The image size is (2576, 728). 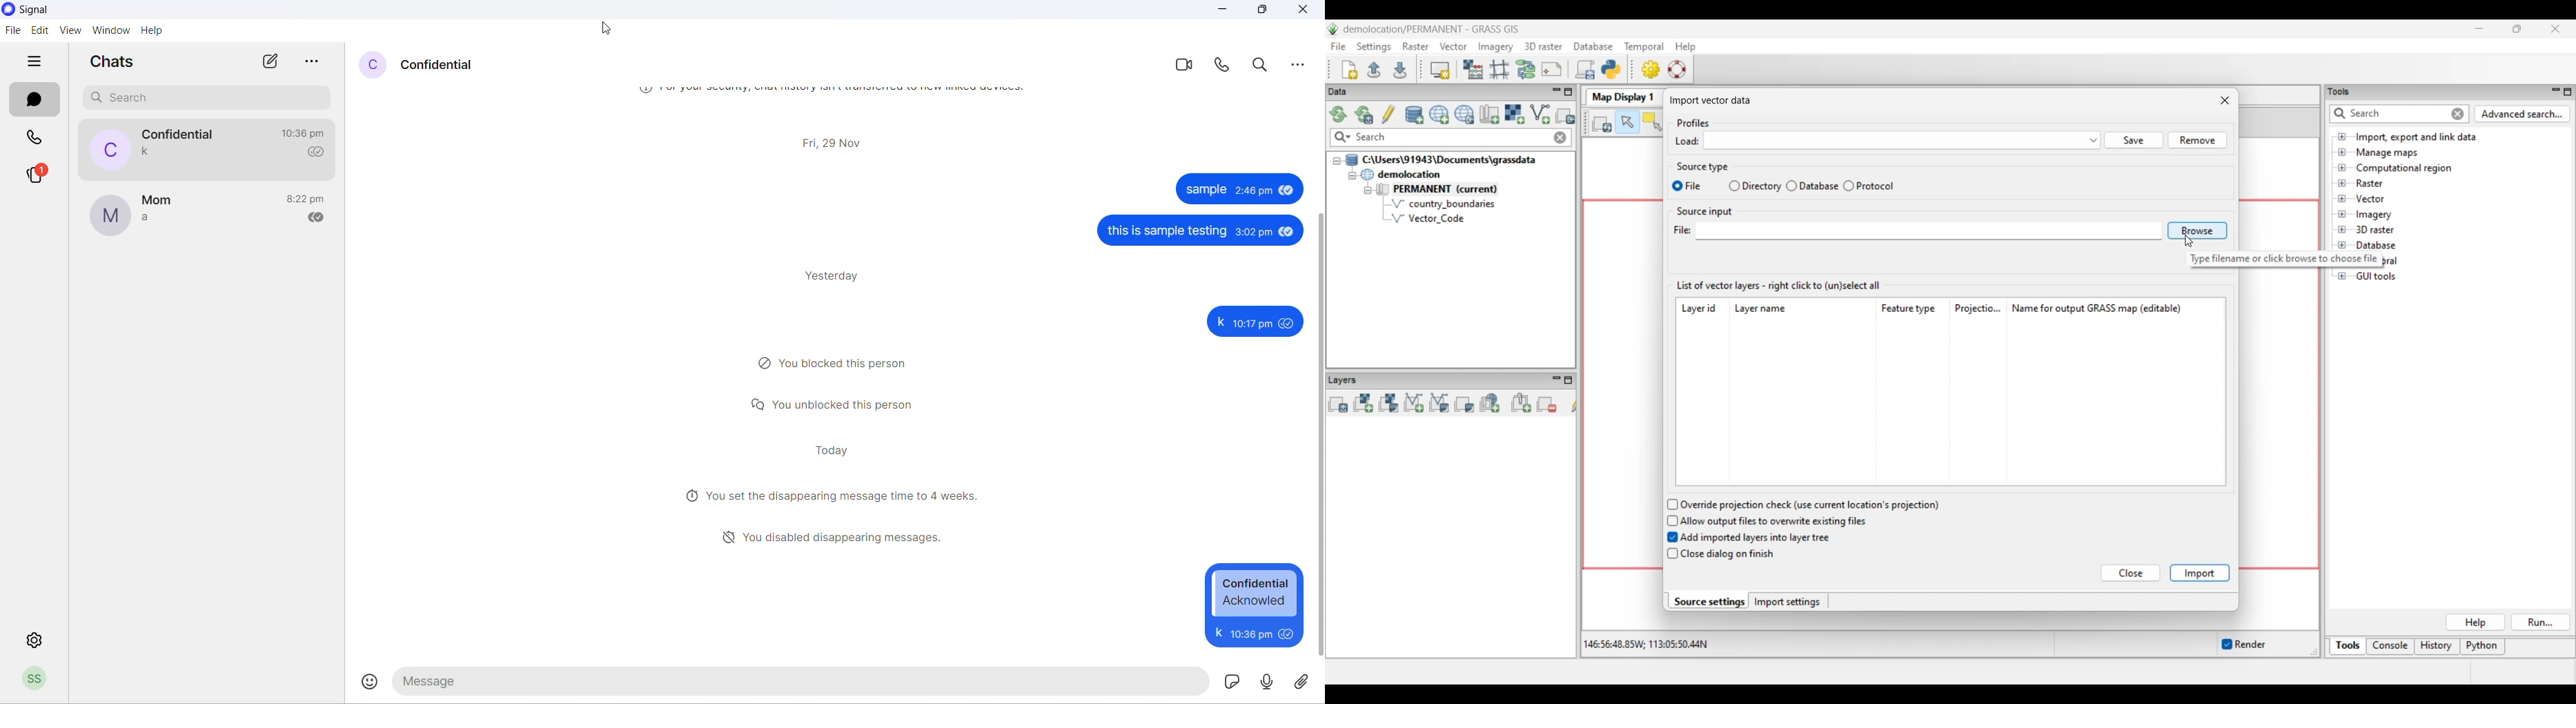 I want to click on more options, so click(x=311, y=61).